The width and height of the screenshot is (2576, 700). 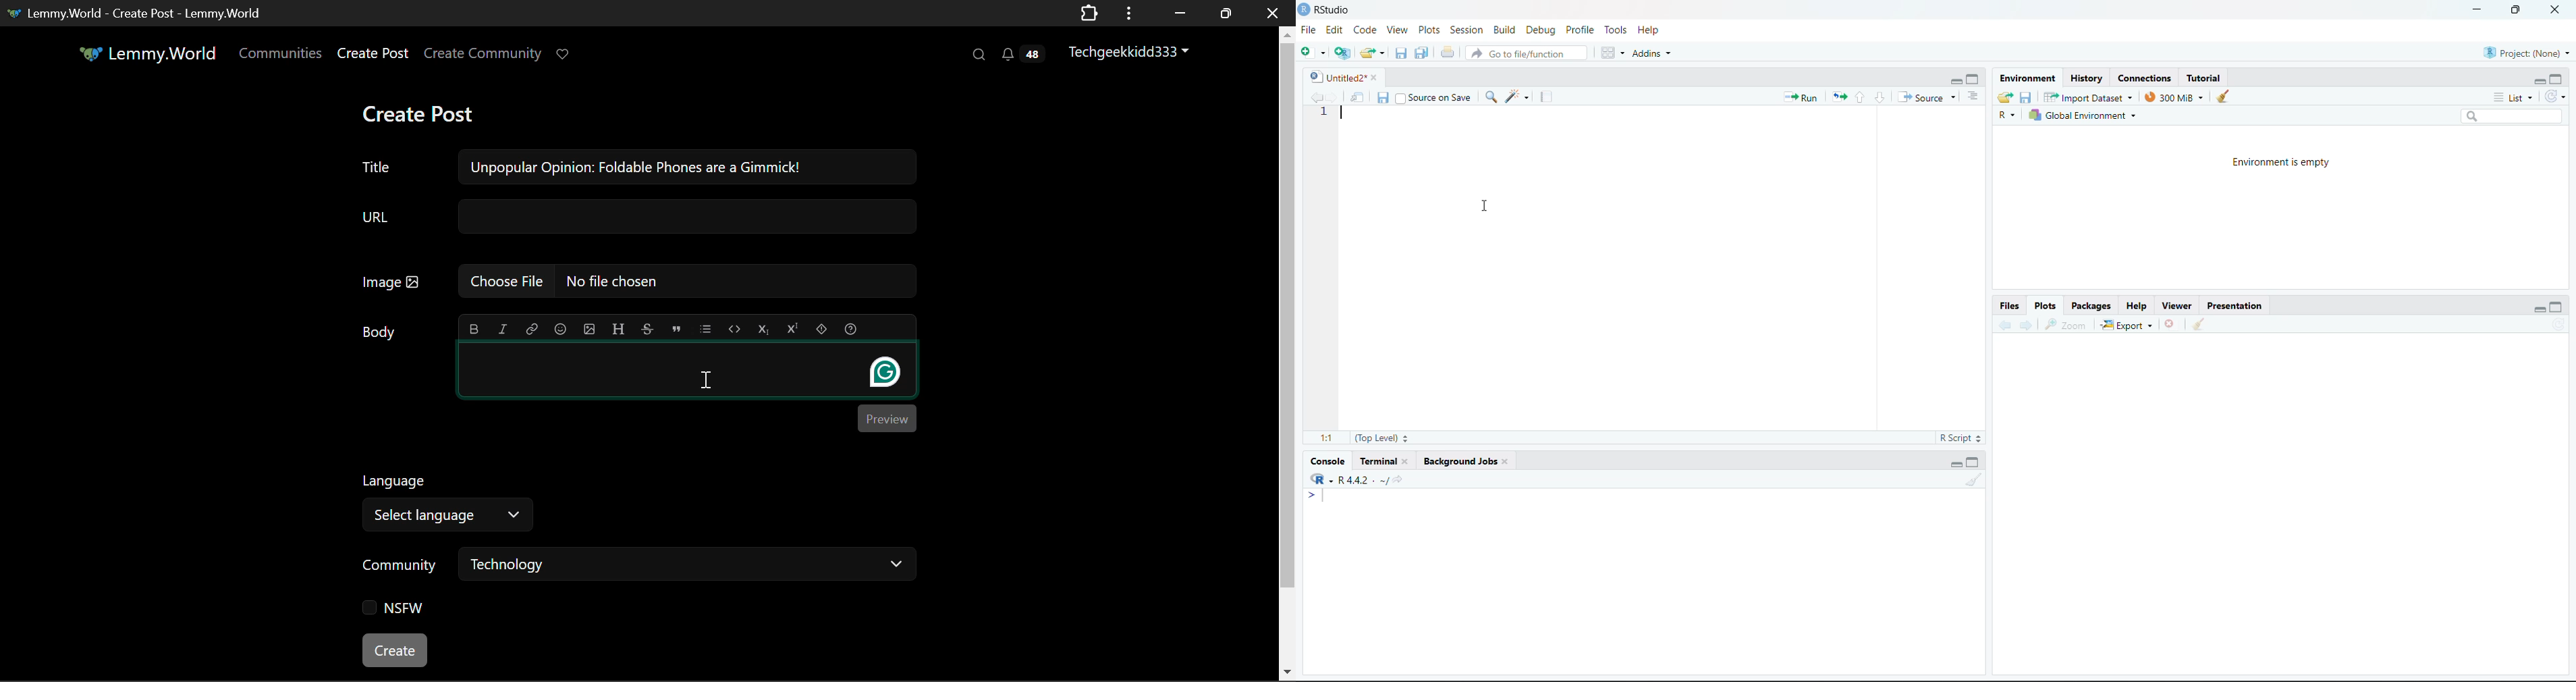 I want to click on  Addins , so click(x=1651, y=53).